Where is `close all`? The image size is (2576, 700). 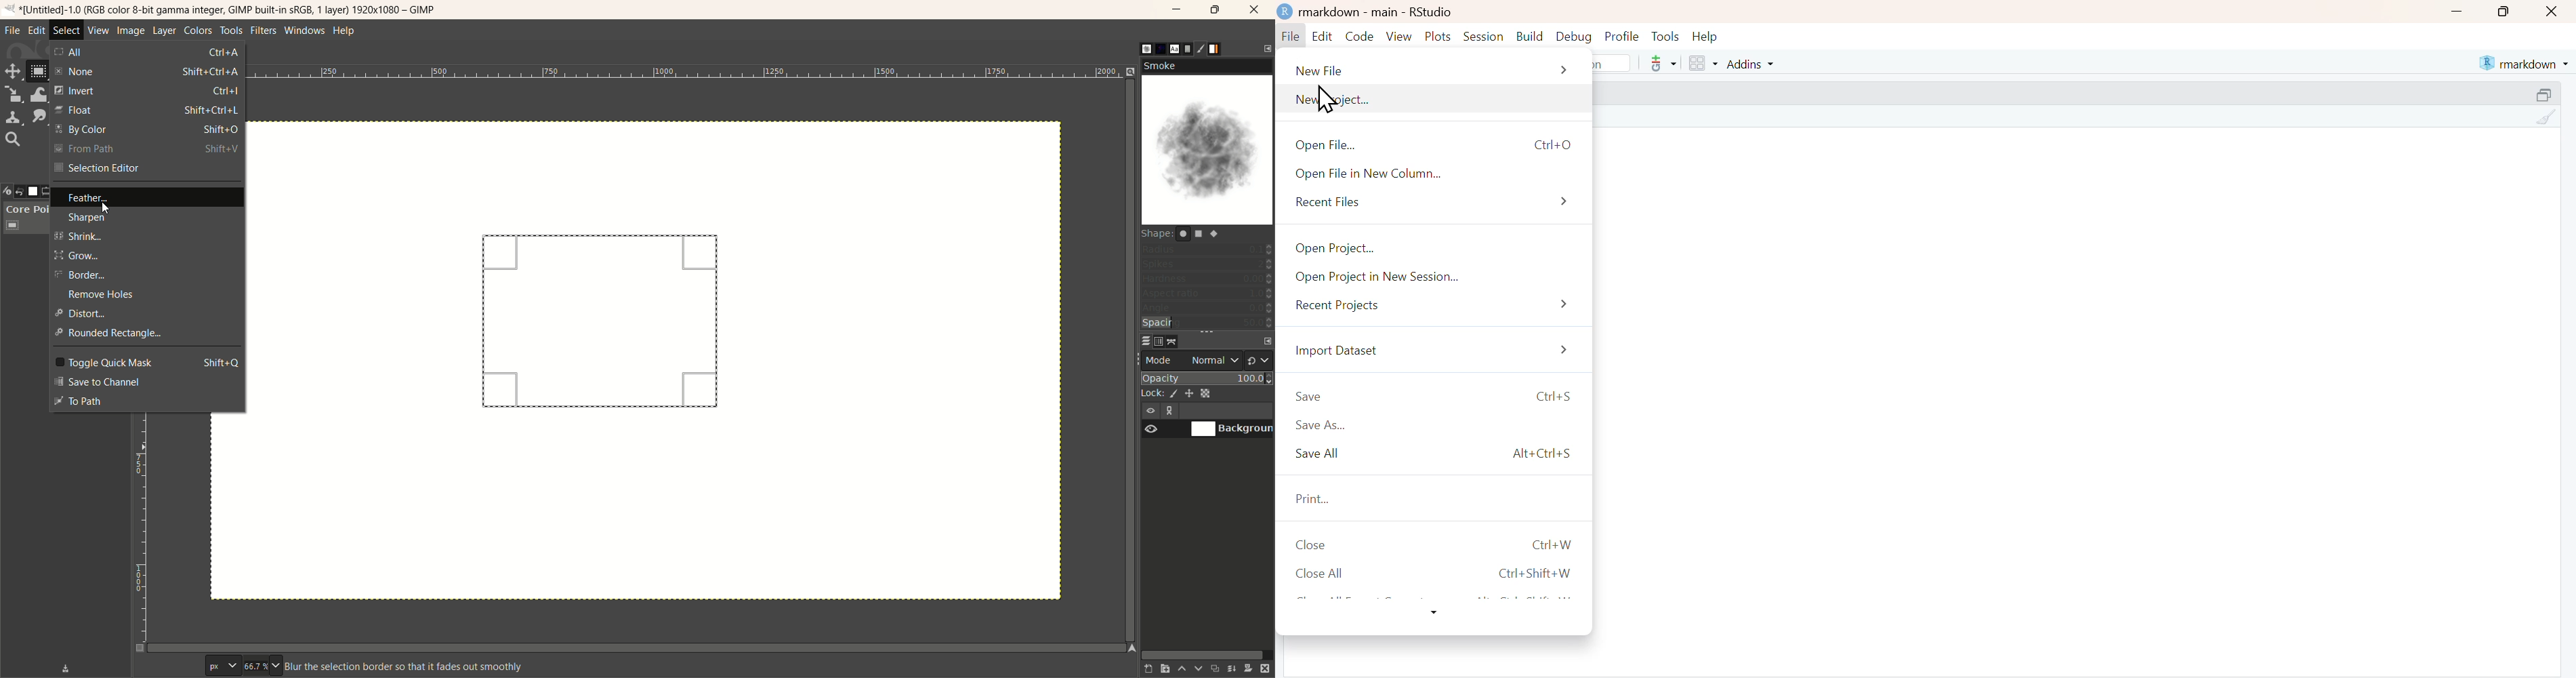
close all is located at coordinates (1439, 573).